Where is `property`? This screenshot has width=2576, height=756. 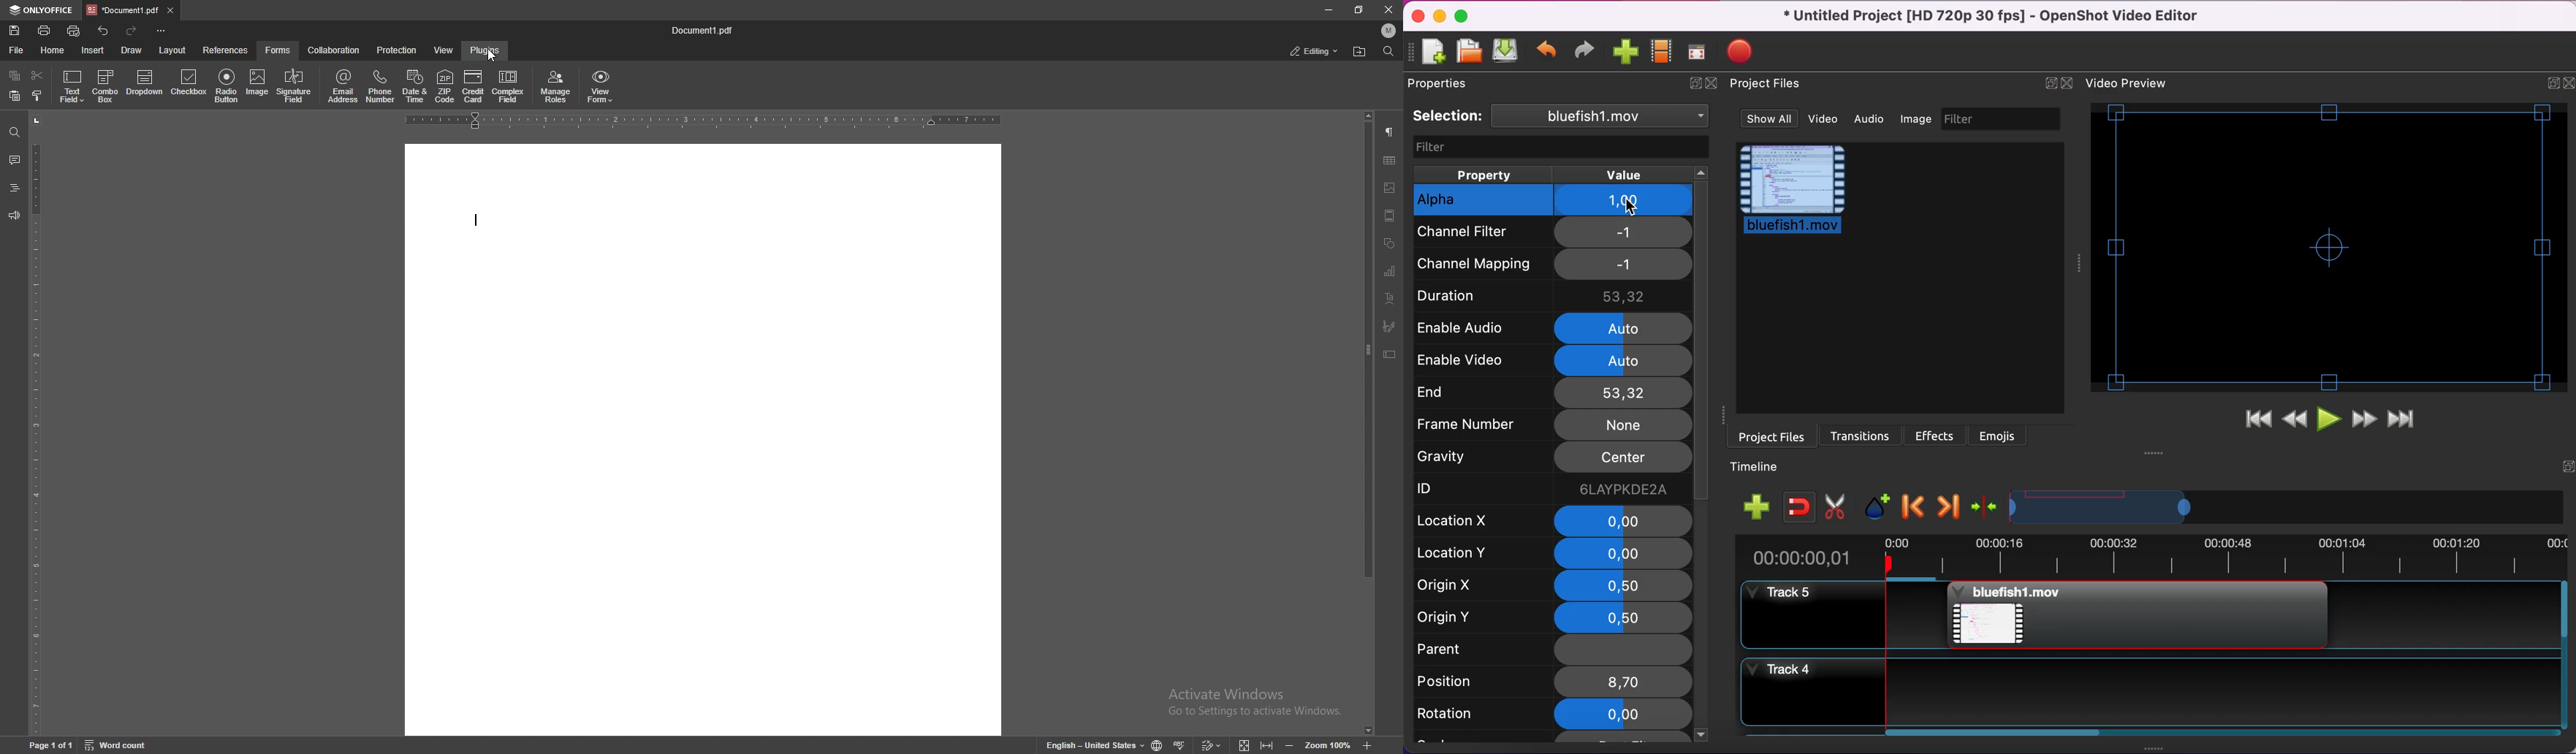 property is located at coordinates (1485, 174).